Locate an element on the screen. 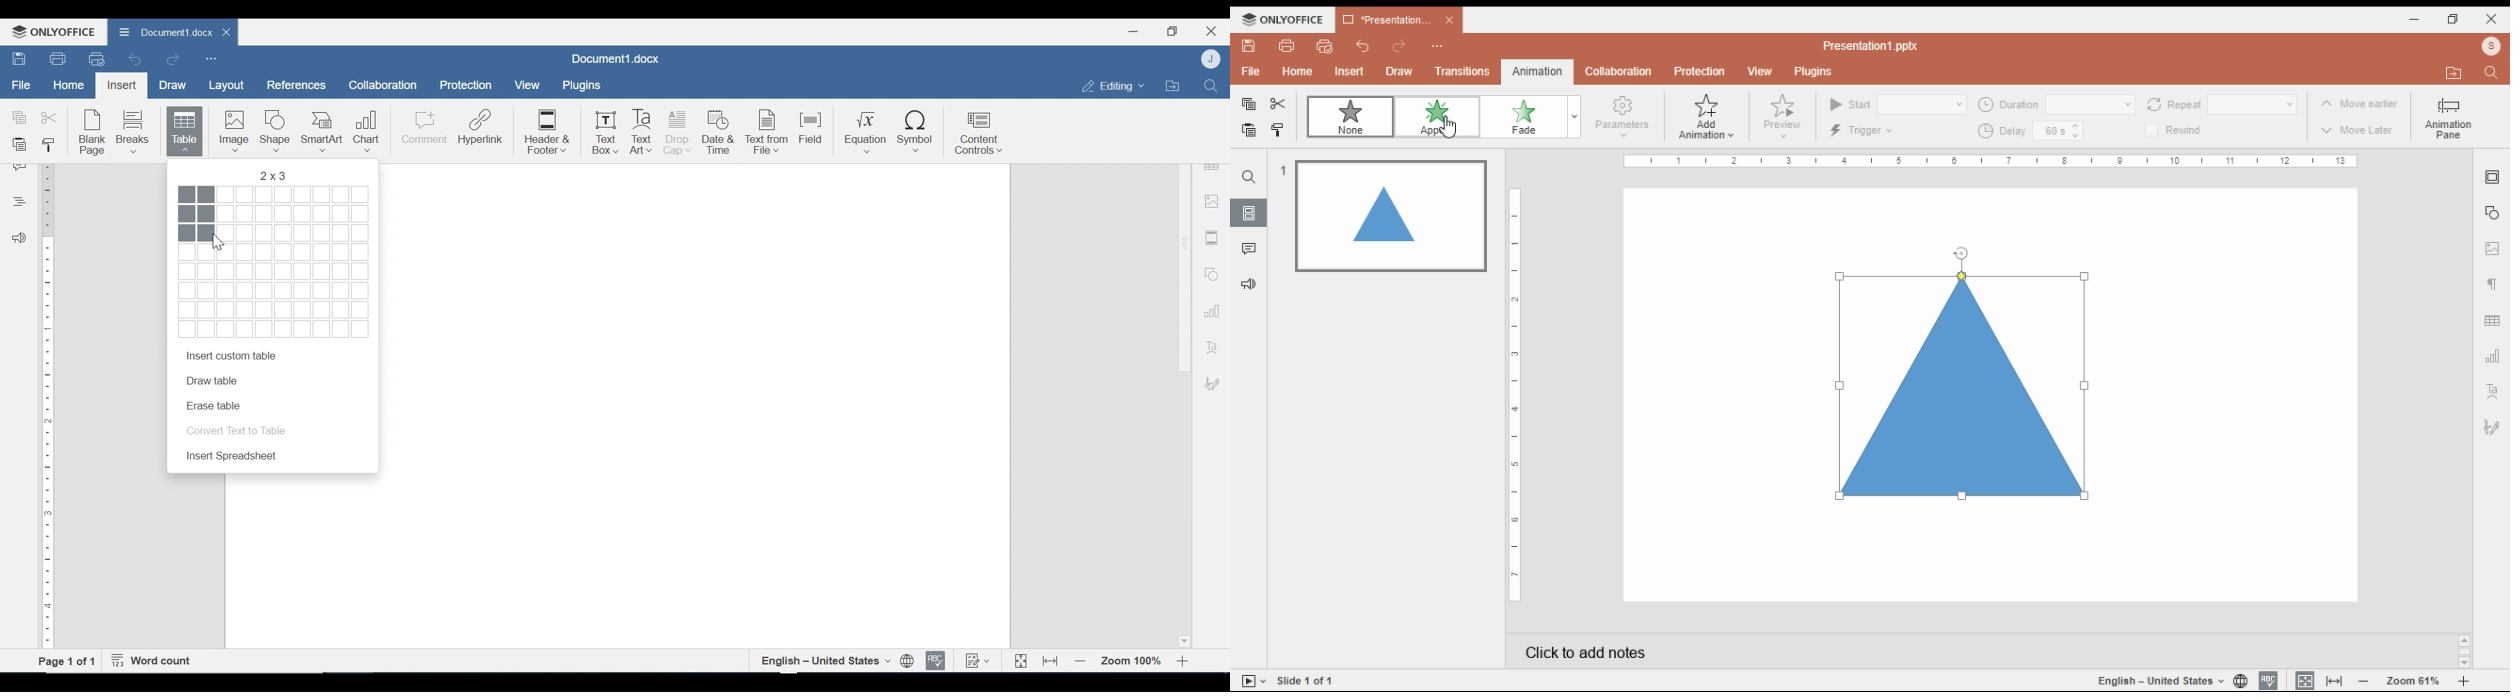 The width and height of the screenshot is (2520, 700). image setting is located at coordinates (2493, 249).